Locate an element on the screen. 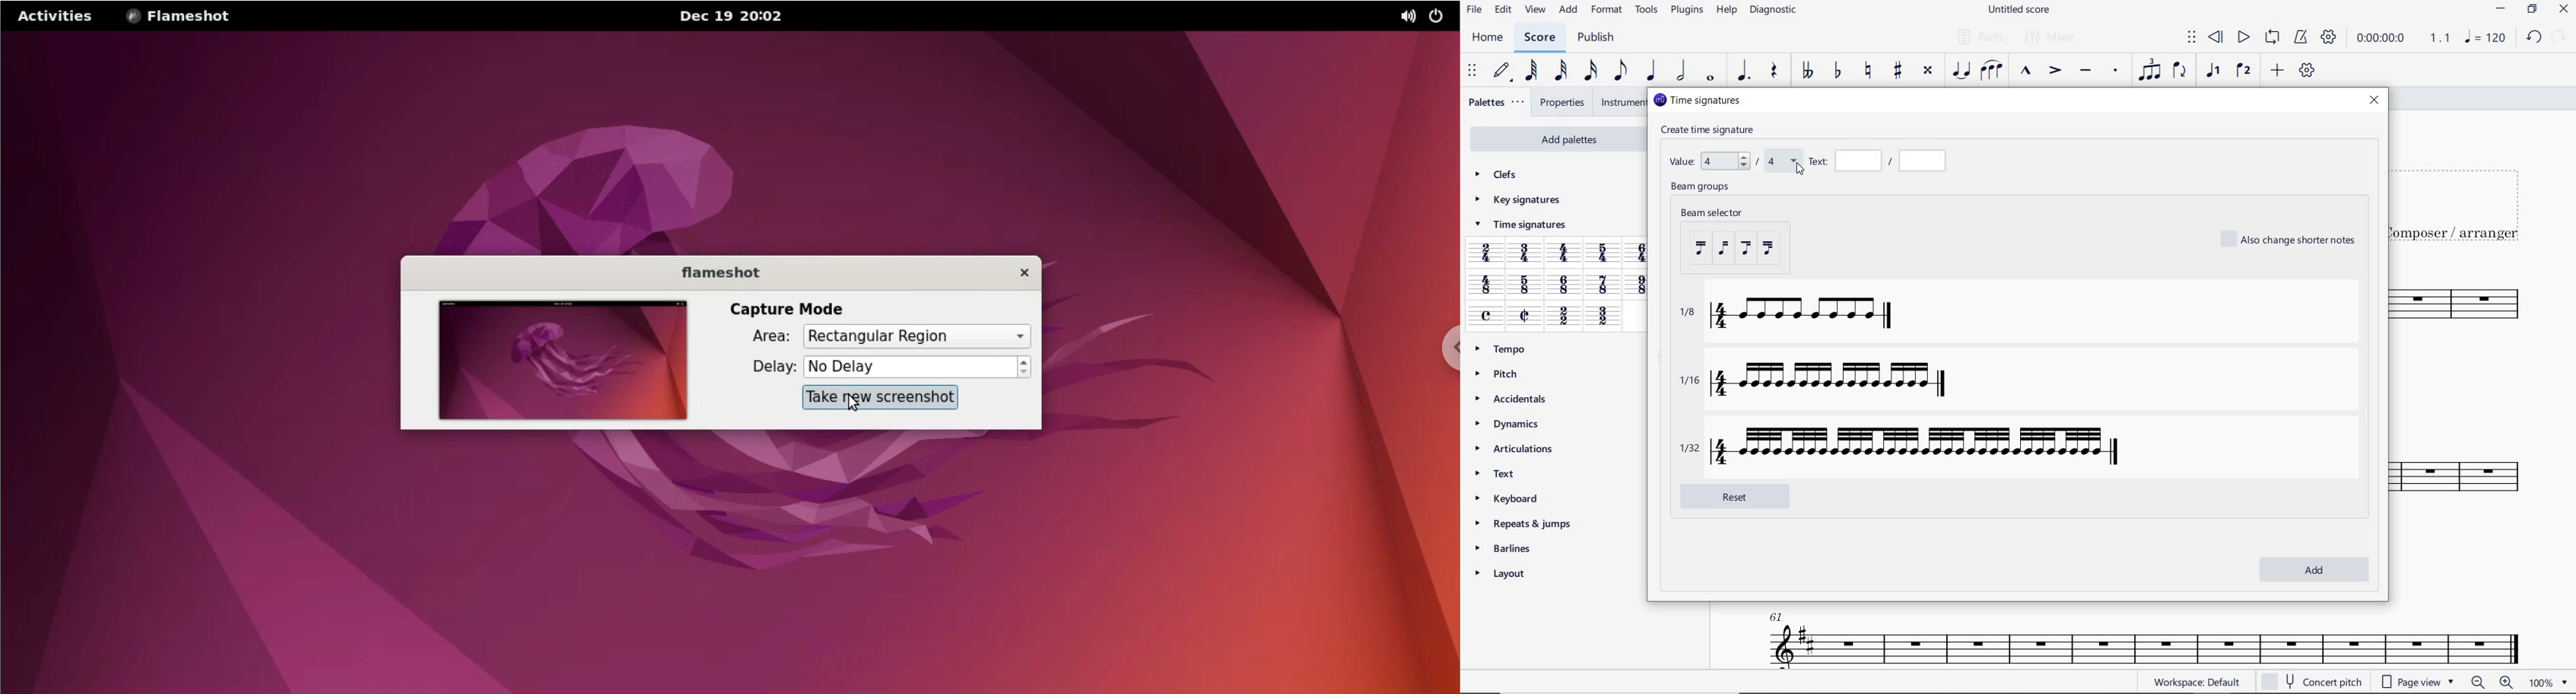  close is located at coordinates (2376, 102).